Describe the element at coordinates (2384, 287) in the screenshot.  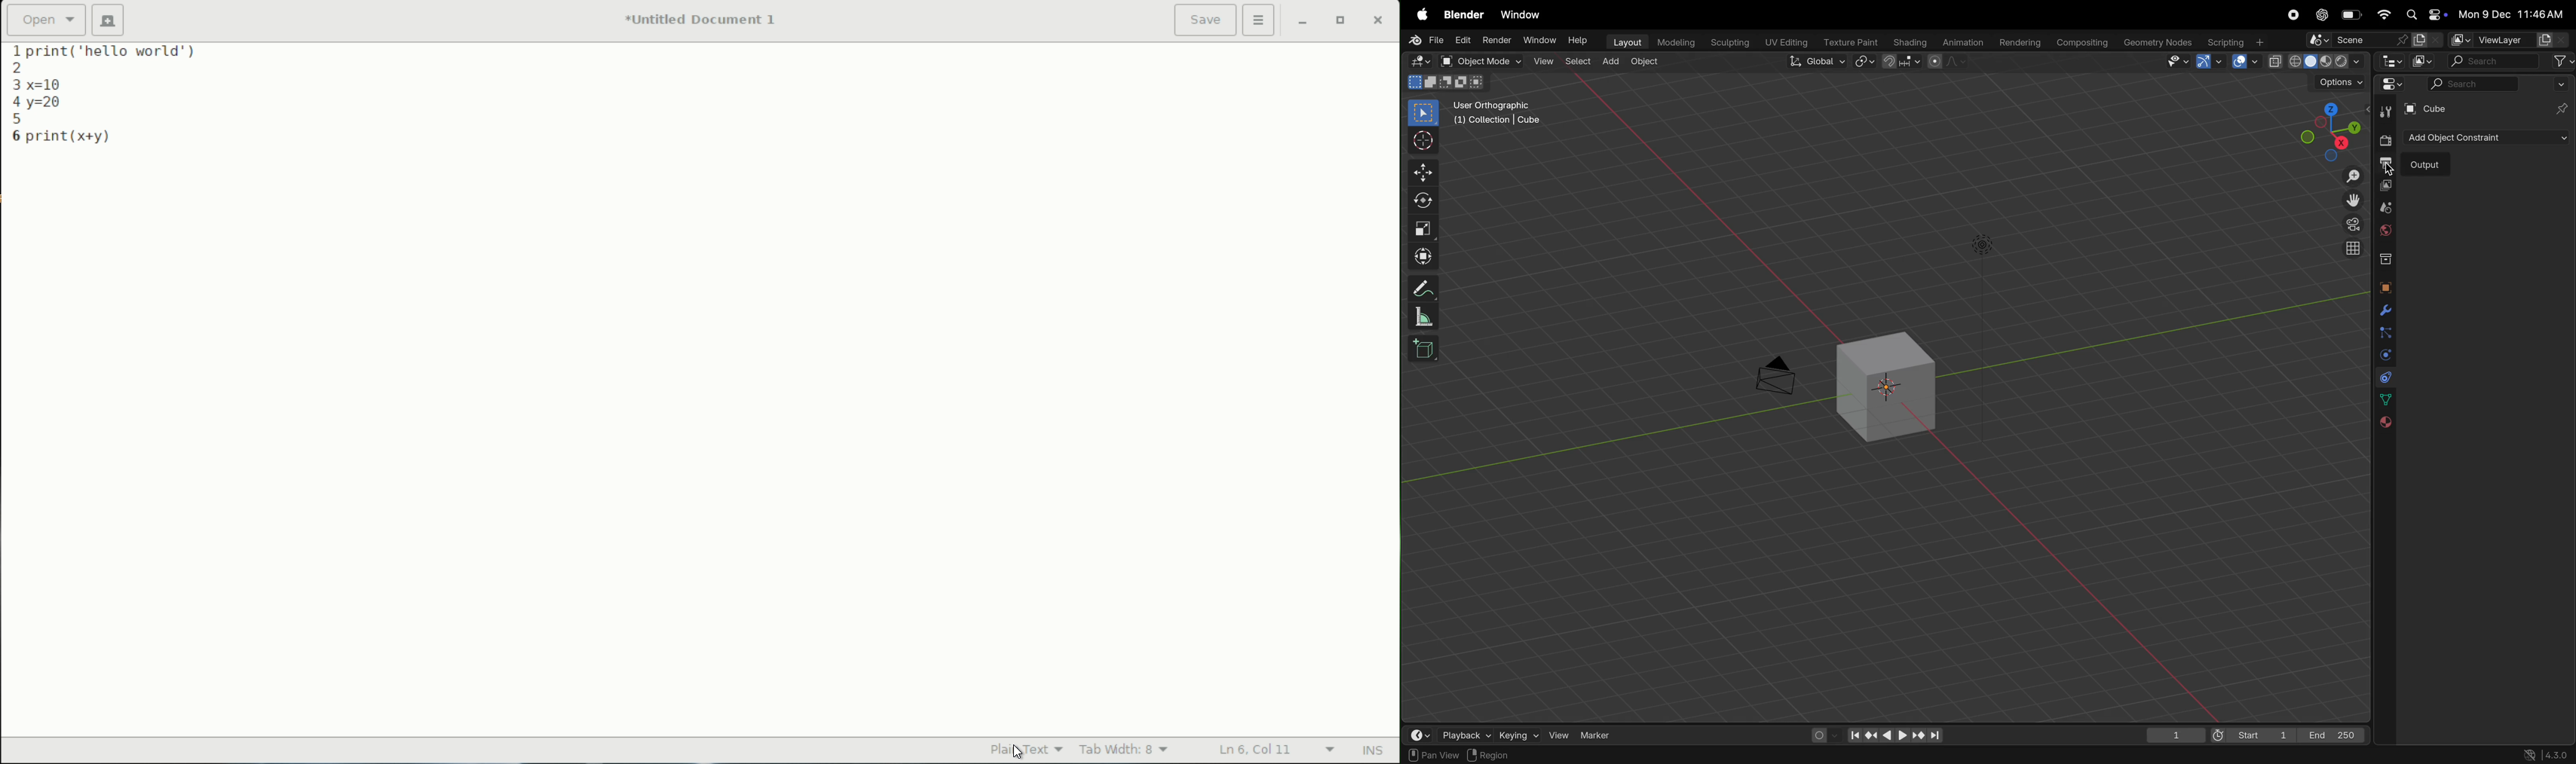
I see `object` at that location.